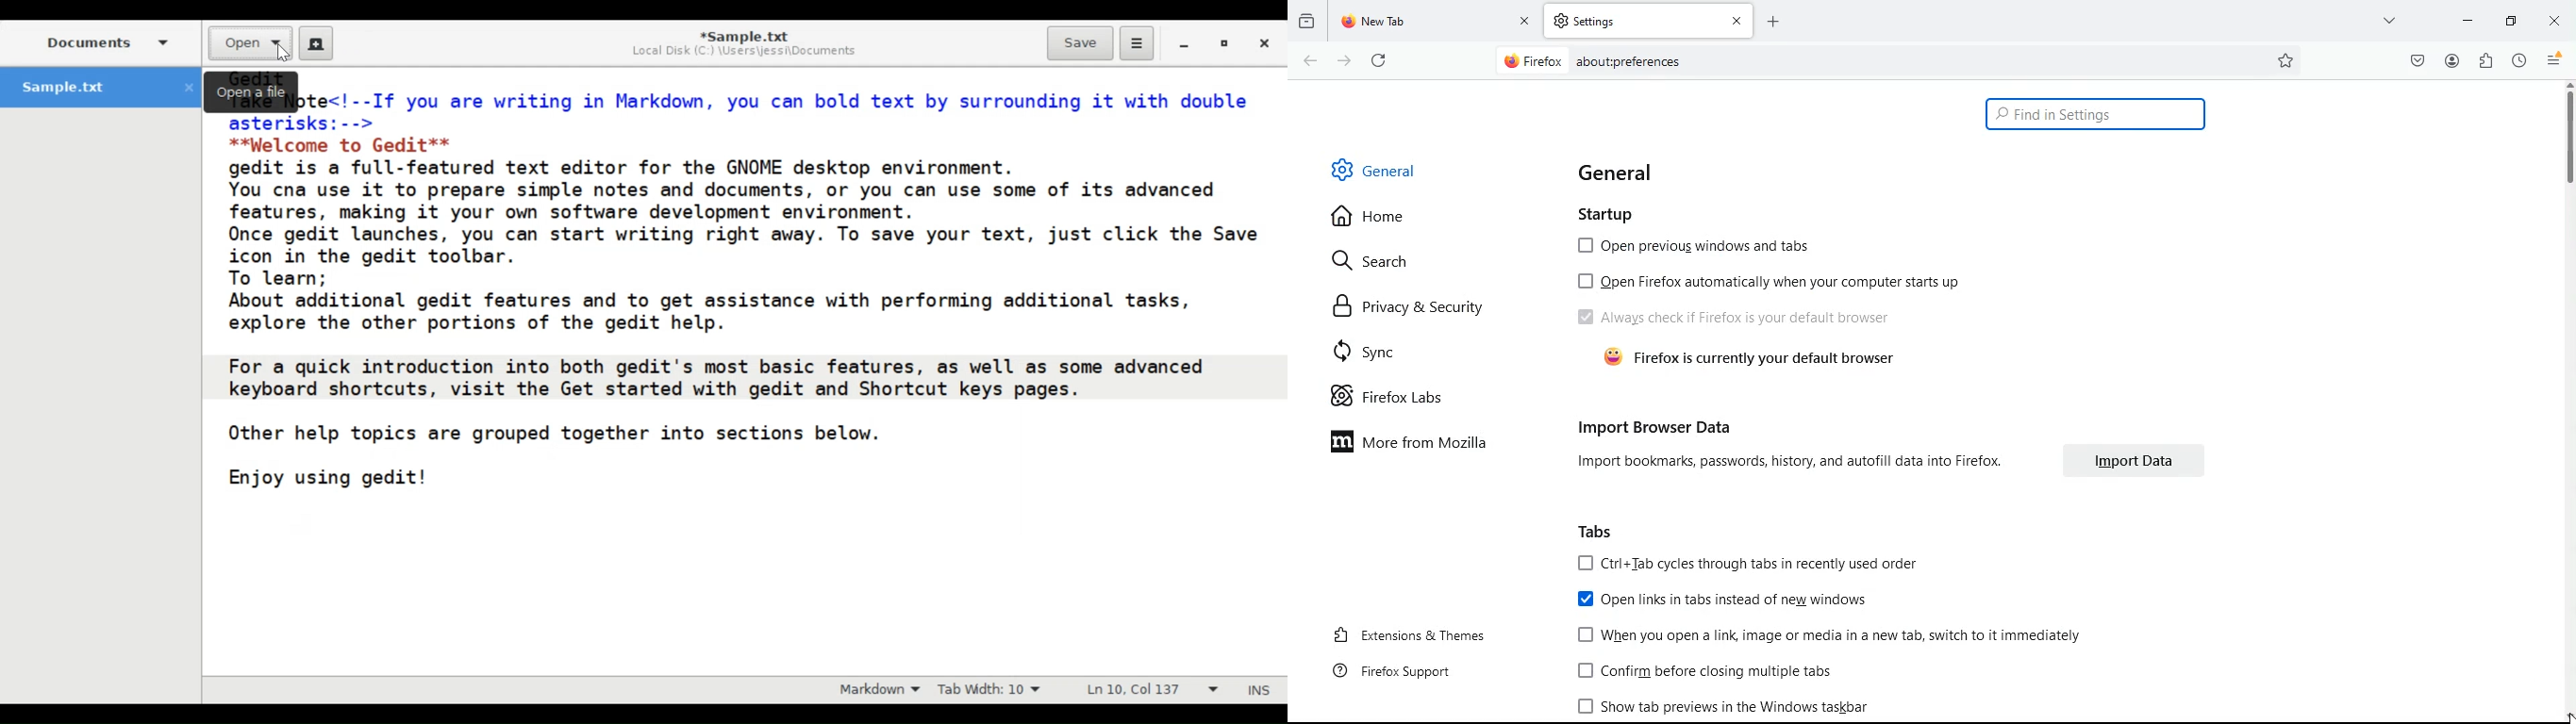 The height and width of the screenshot is (728, 2576). Describe the element at coordinates (1308, 61) in the screenshot. I see `back` at that location.